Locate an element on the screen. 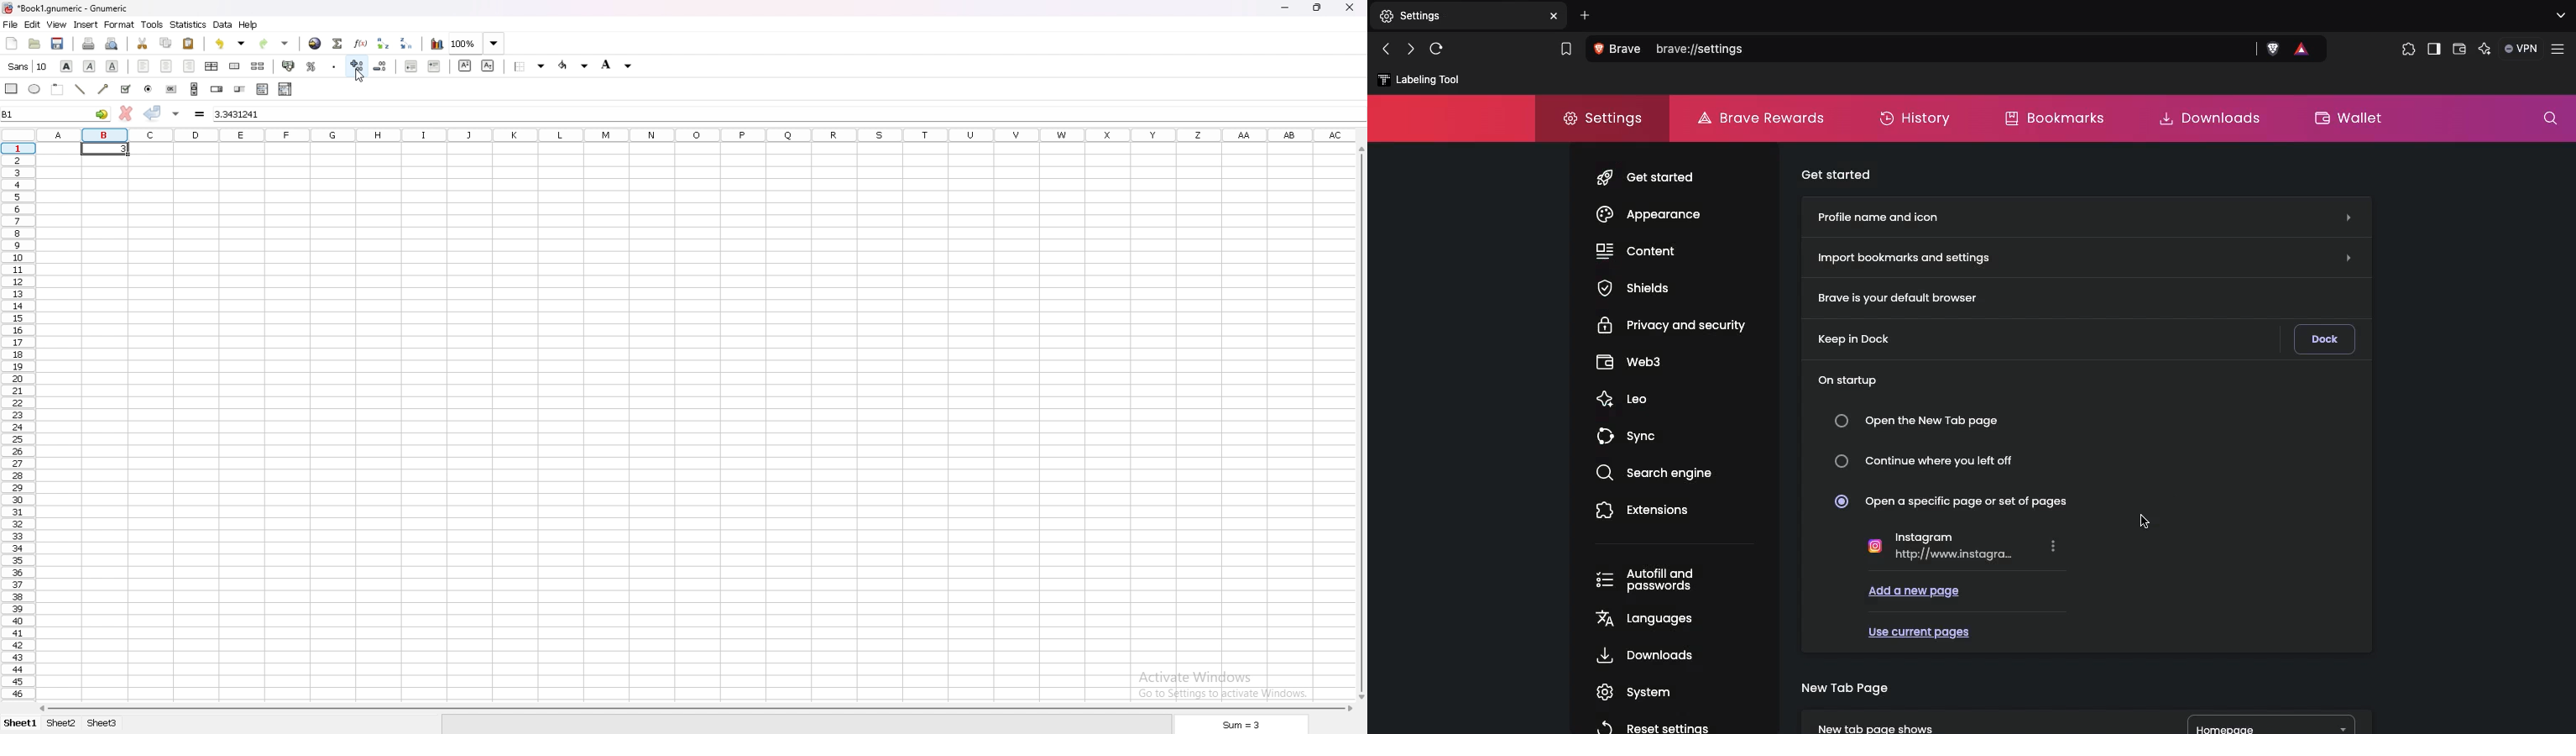  sheet 2 is located at coordinates (63, 723).